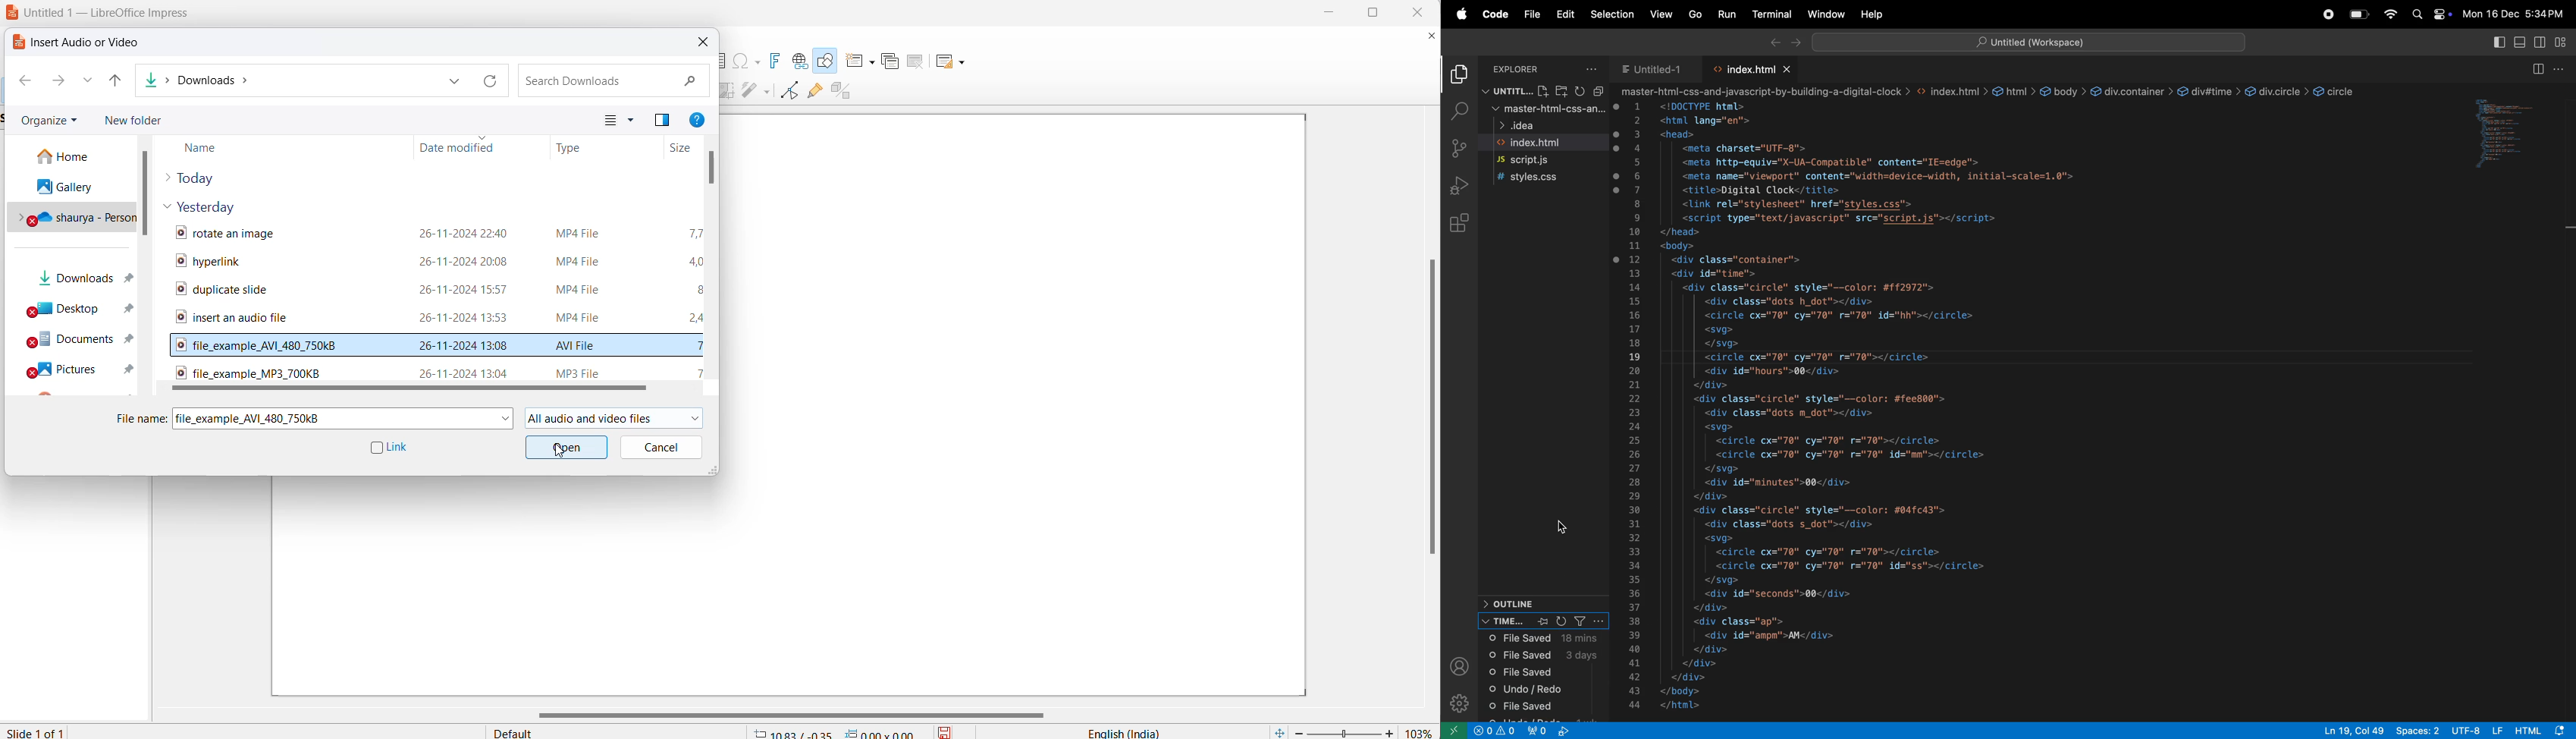 The image size is (2576, 756). Describe the element at coordinates (1389, 731) in the screenshot. I see `increase zoom` at that location.